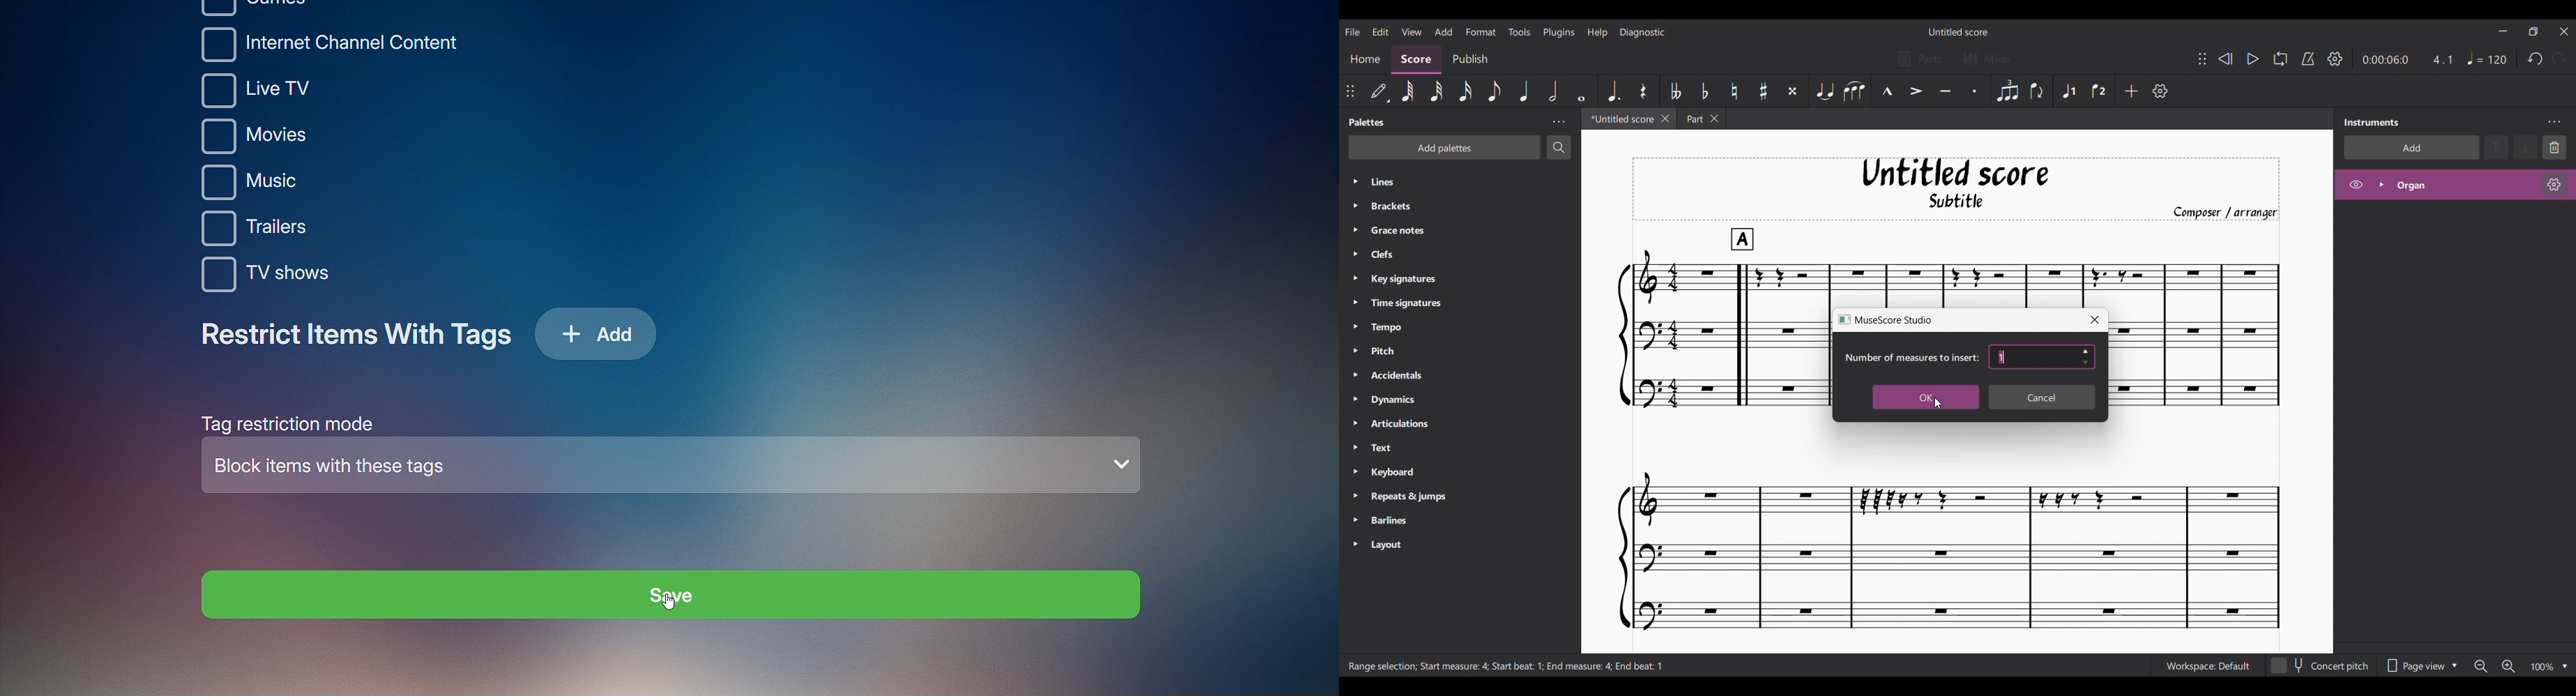 This screenshot has width=2576, height=700. I want to click on Block items with these tags, so click(670, 468).